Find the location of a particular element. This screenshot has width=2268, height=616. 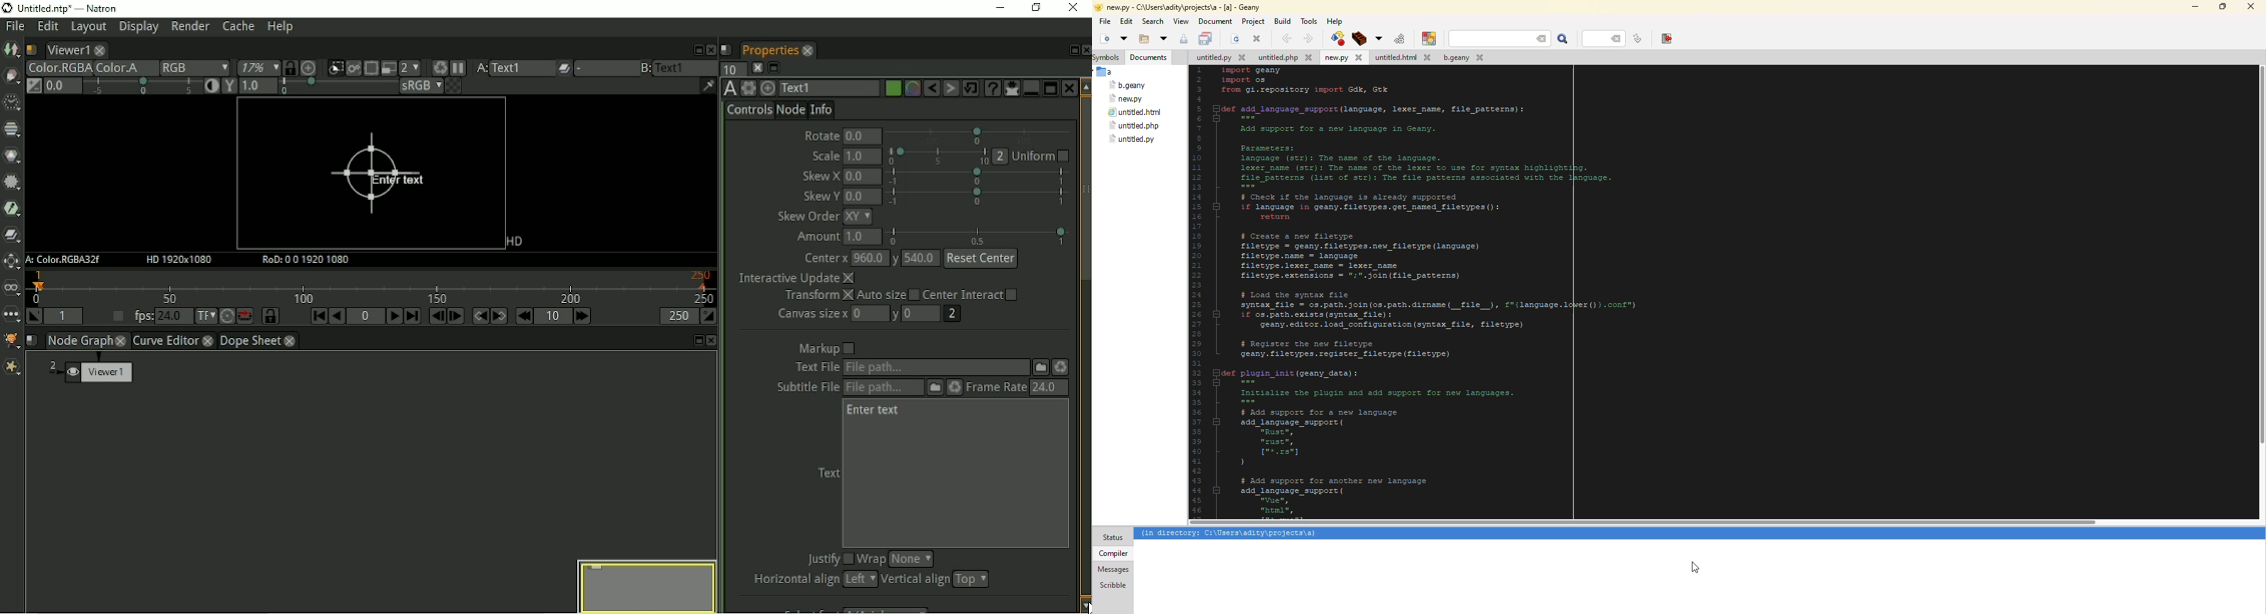

y is located at coordinates (895, 314).